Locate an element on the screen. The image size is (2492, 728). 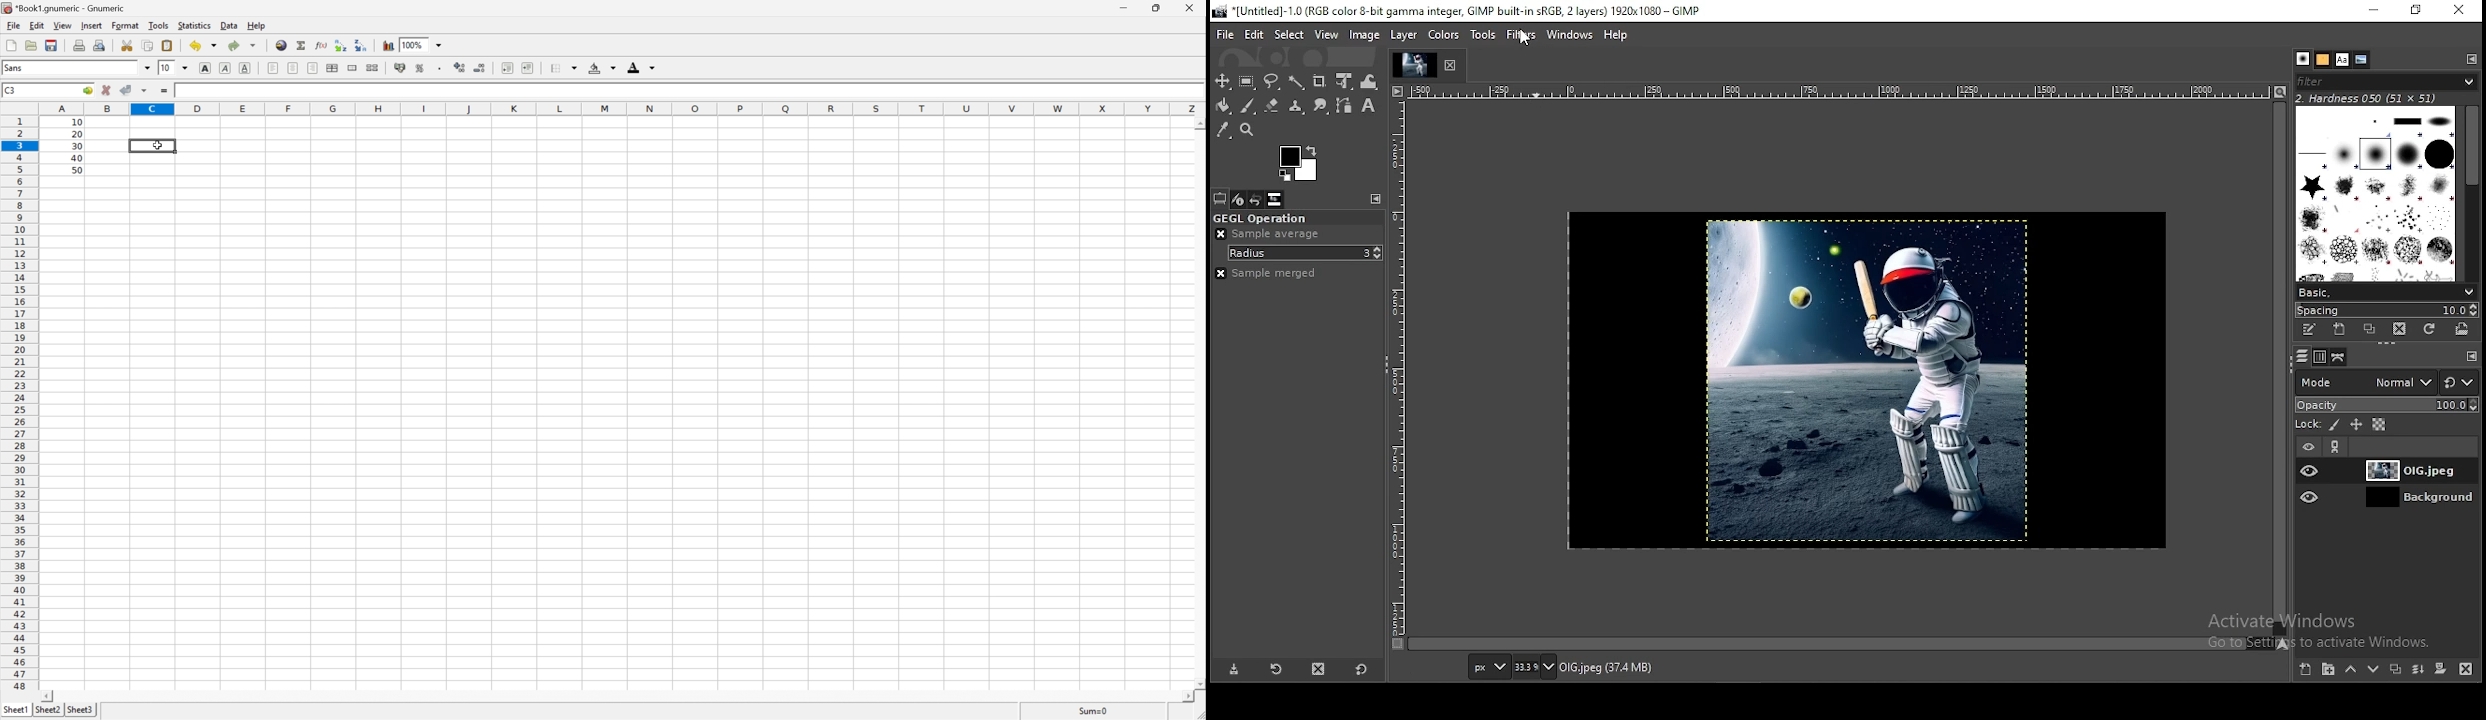
Split merged ranges of cells is located at coordinates (375, 66).